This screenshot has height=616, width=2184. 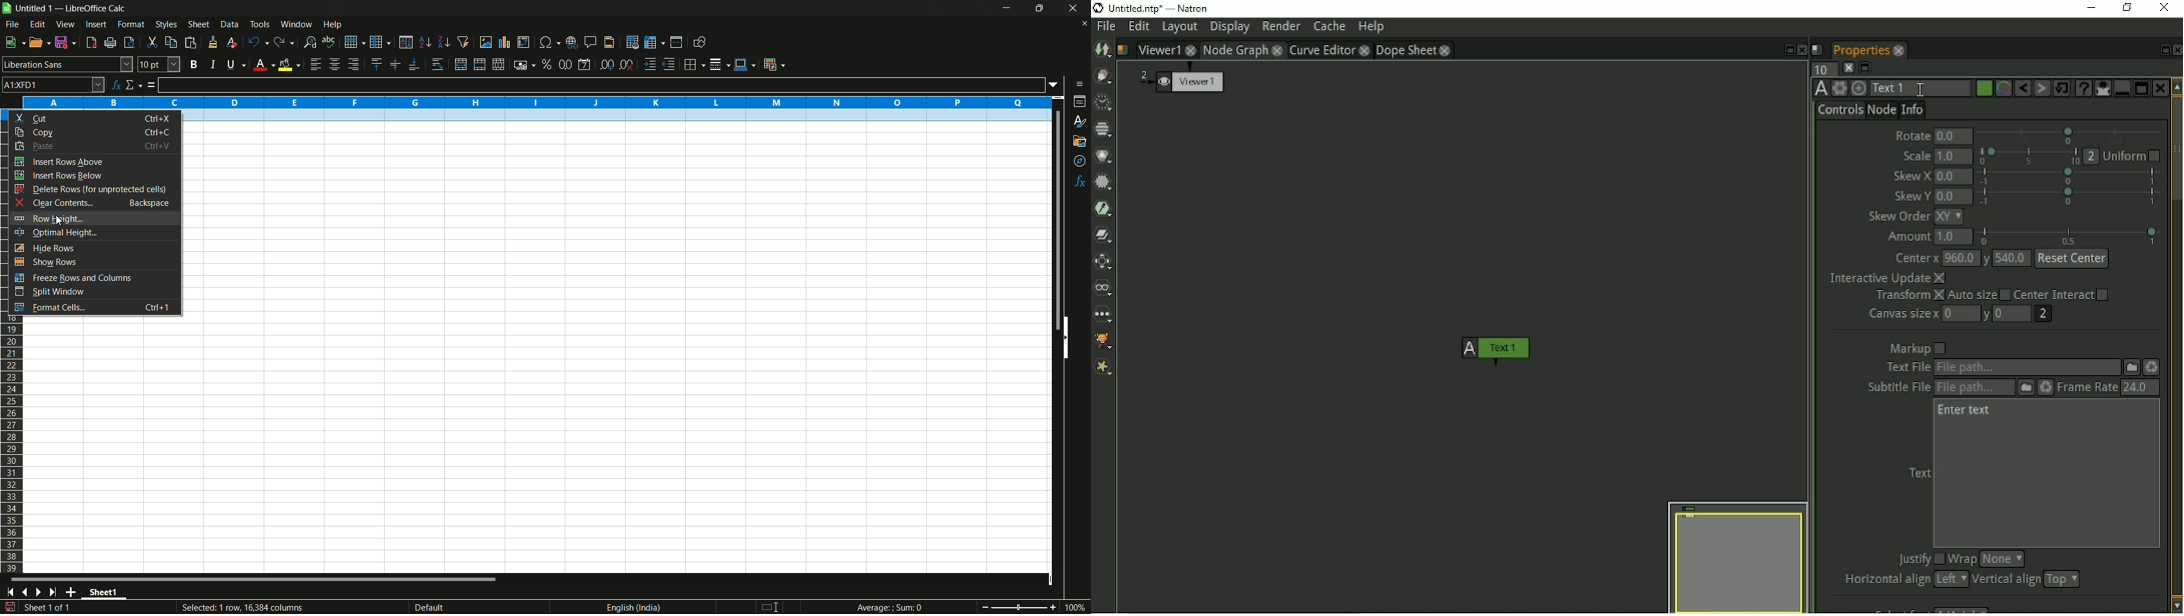 I want to click on show draw functions, so click(x=699, y=42).